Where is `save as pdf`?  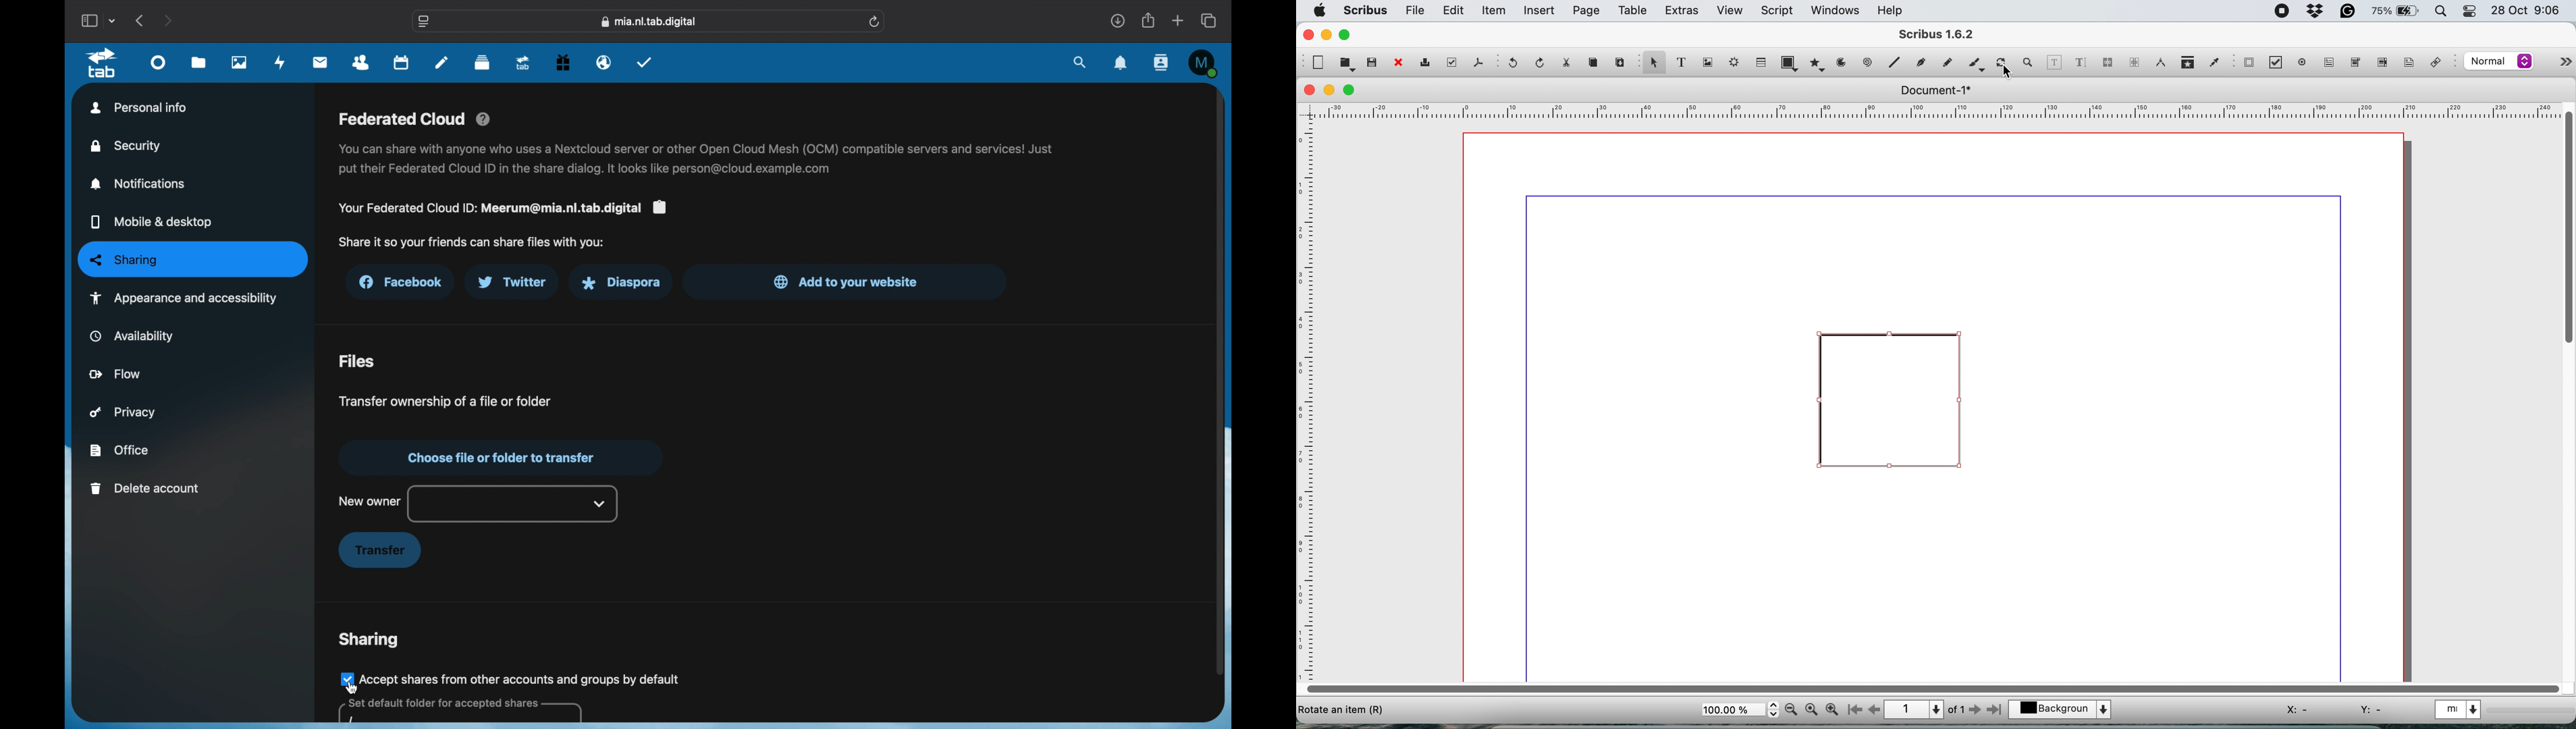
save as pdf is located at coordinates (1477, 63).